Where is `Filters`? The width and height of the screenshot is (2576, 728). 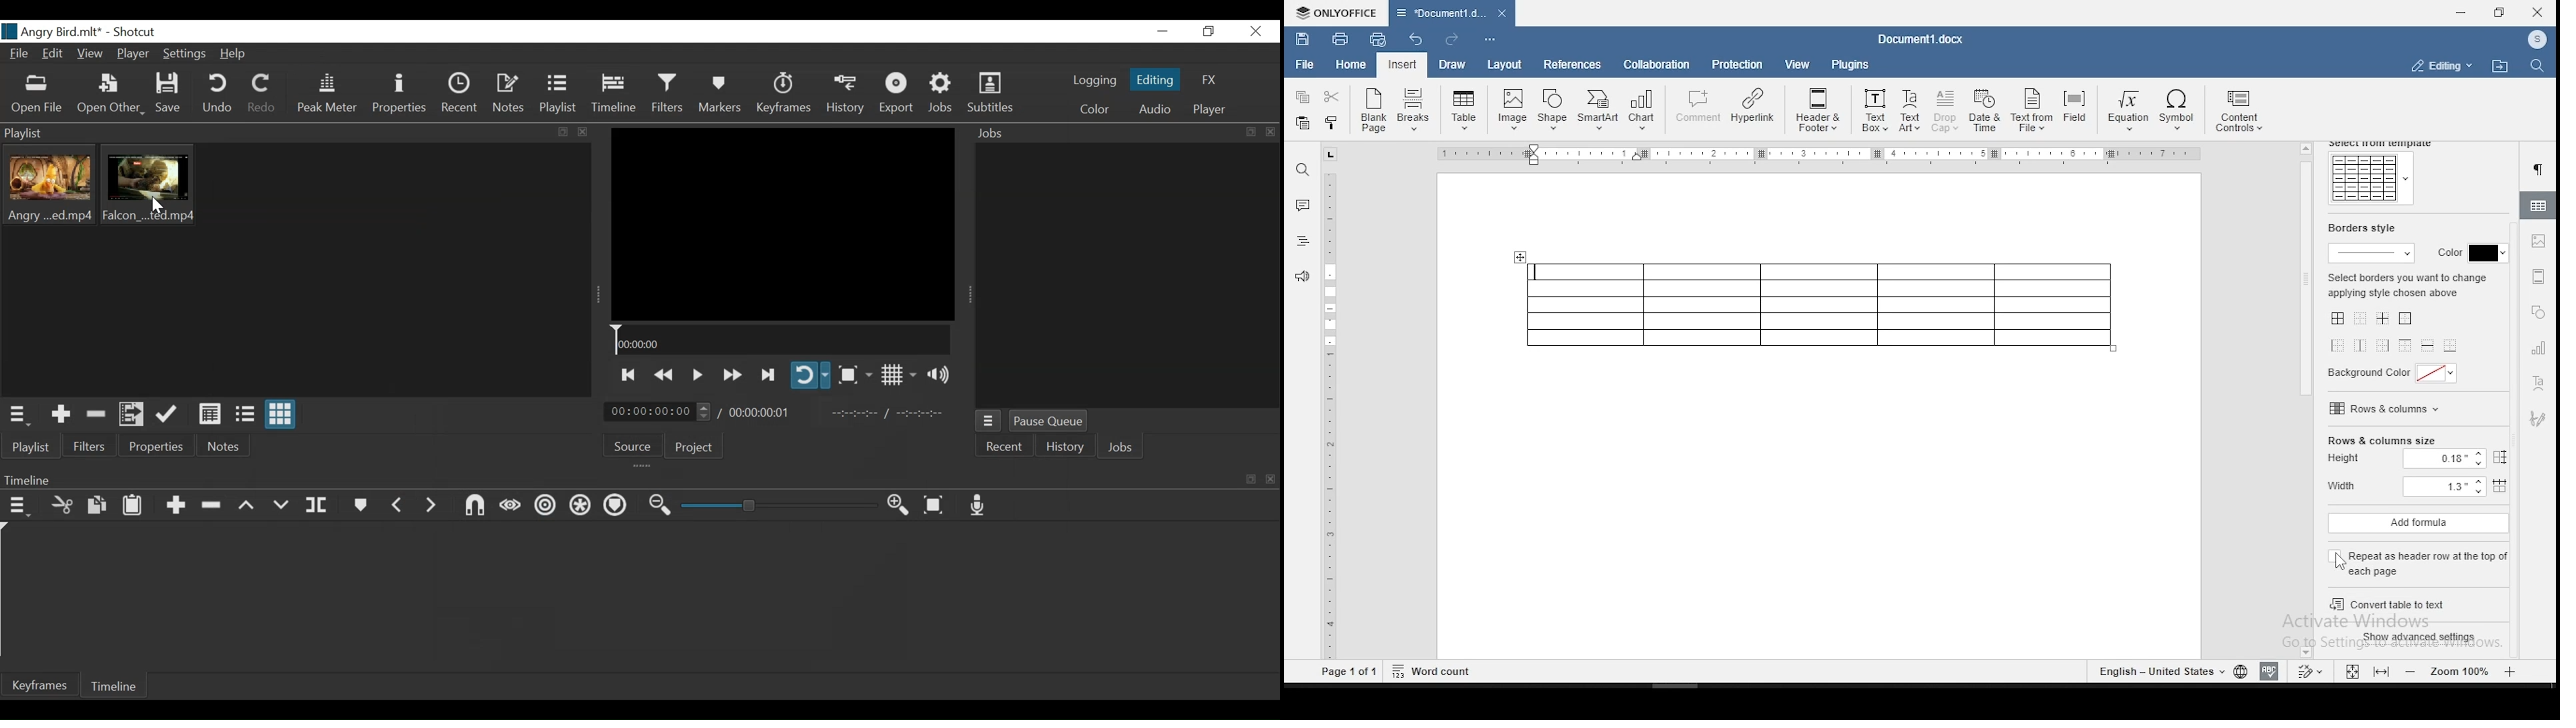 Filters is located at coordinates (669, 93).